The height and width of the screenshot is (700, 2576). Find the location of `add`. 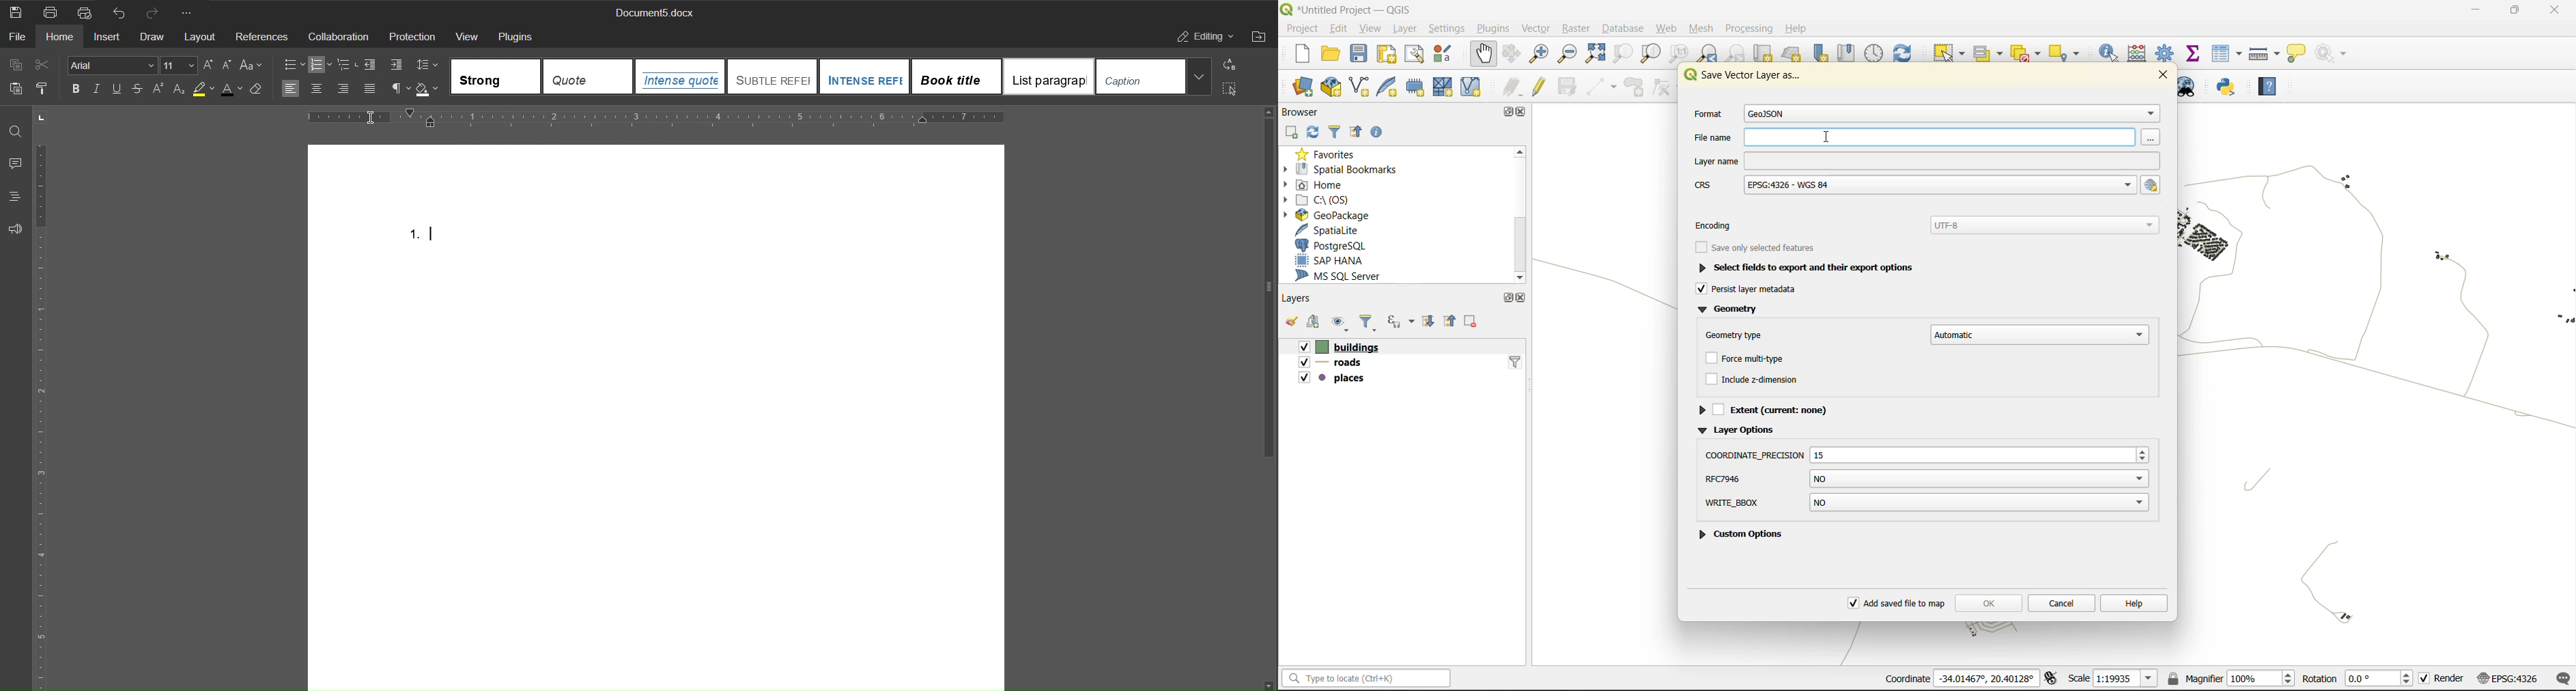

add is located at coordinates (1294, 130).